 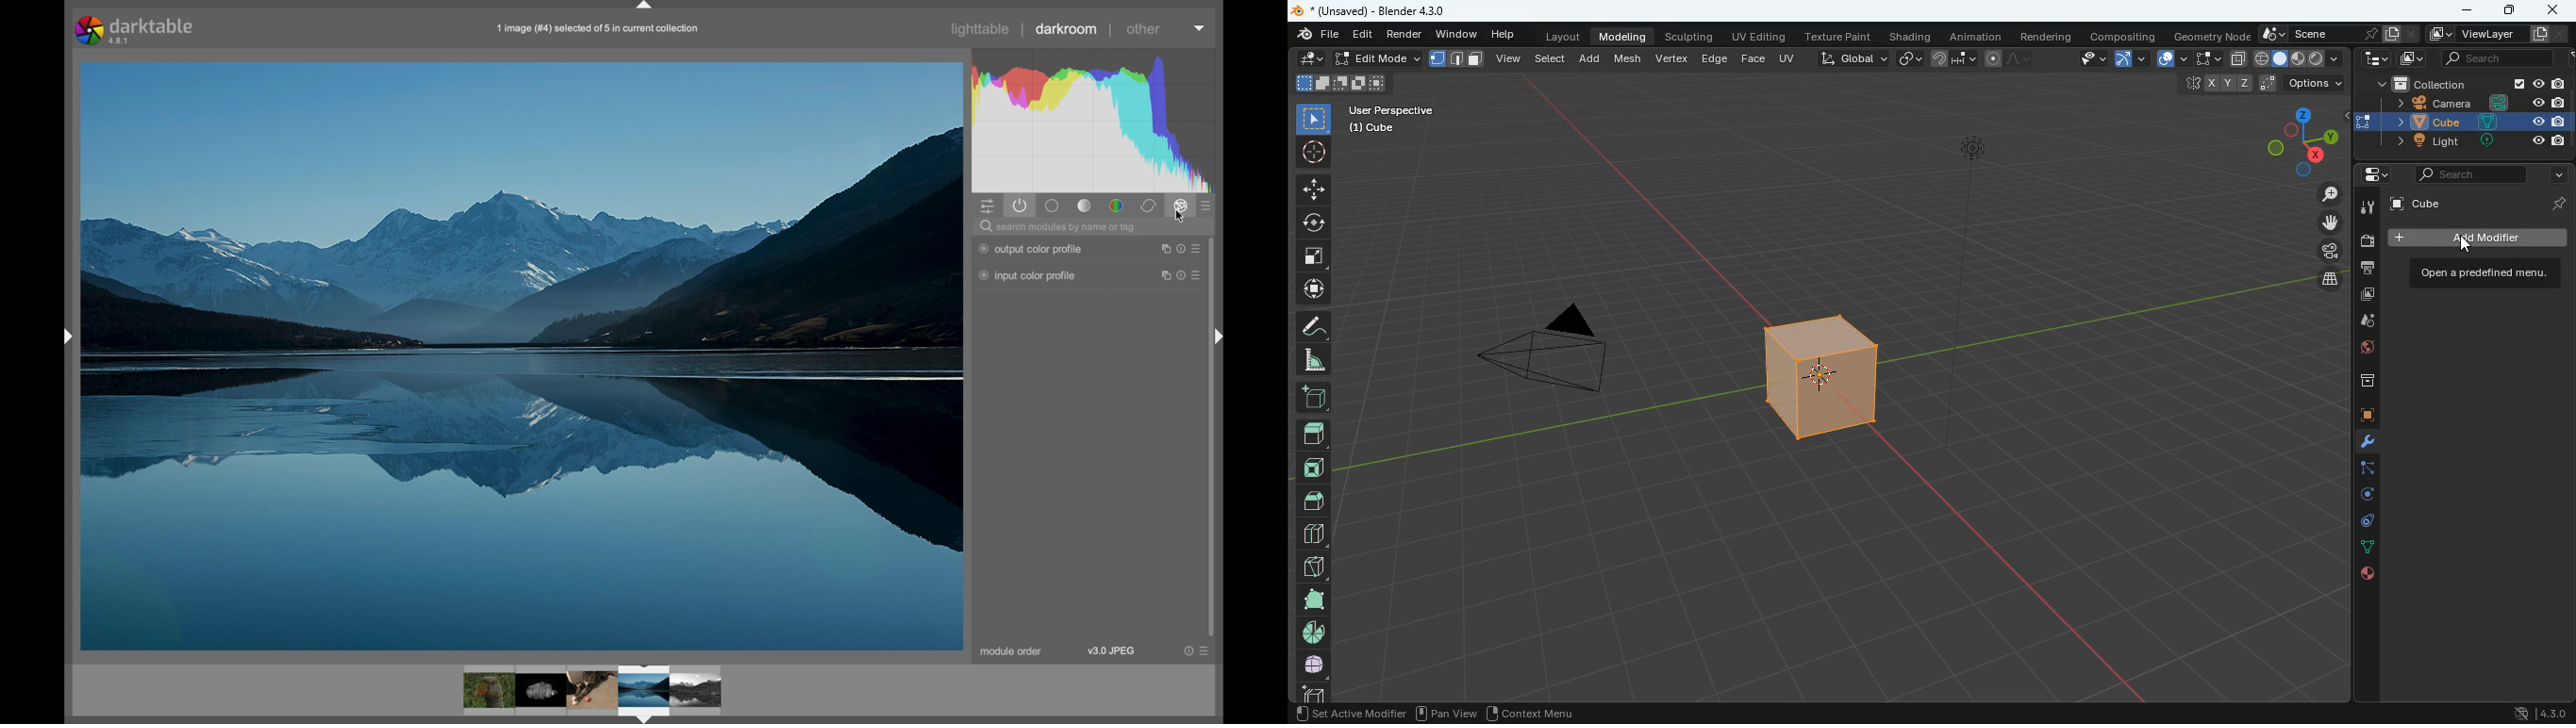 What do you see at coordinates (1312, 600) in the screenshot?
I see `full` at bounding box center [1312, 600].